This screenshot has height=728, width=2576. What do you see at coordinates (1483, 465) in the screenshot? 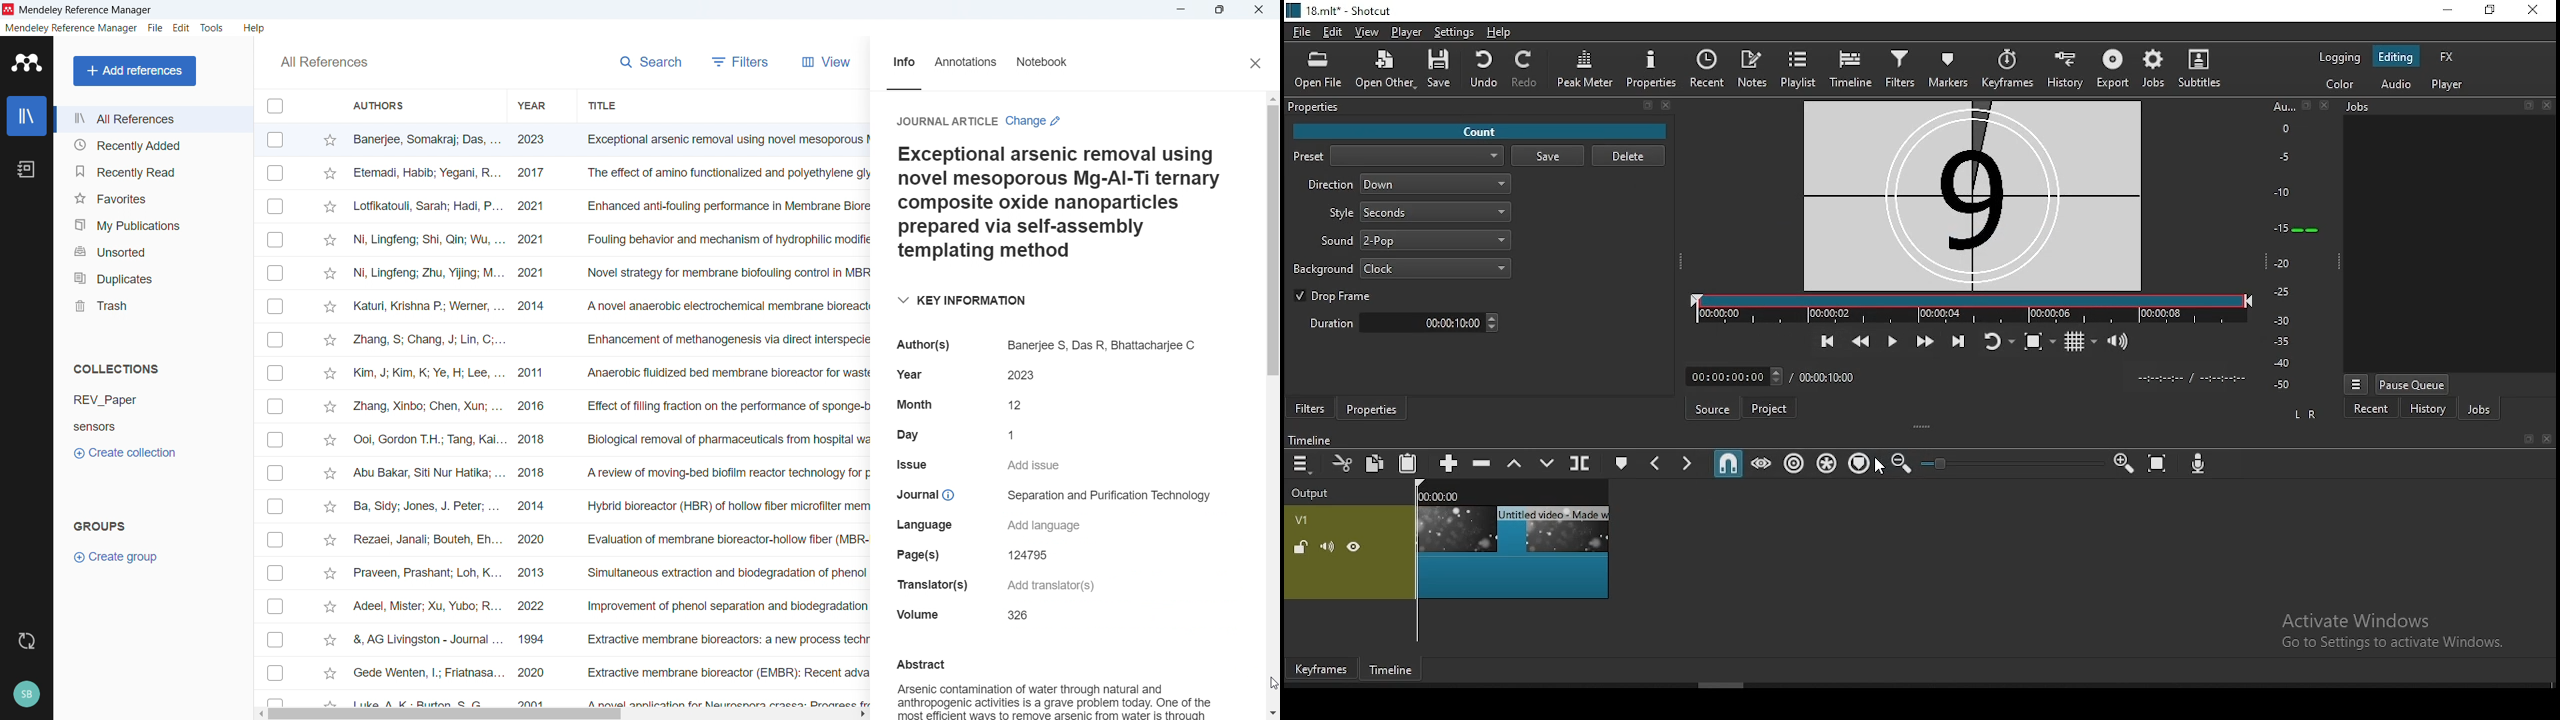
I see `ripple delete` at bounding box center [1483, 465].